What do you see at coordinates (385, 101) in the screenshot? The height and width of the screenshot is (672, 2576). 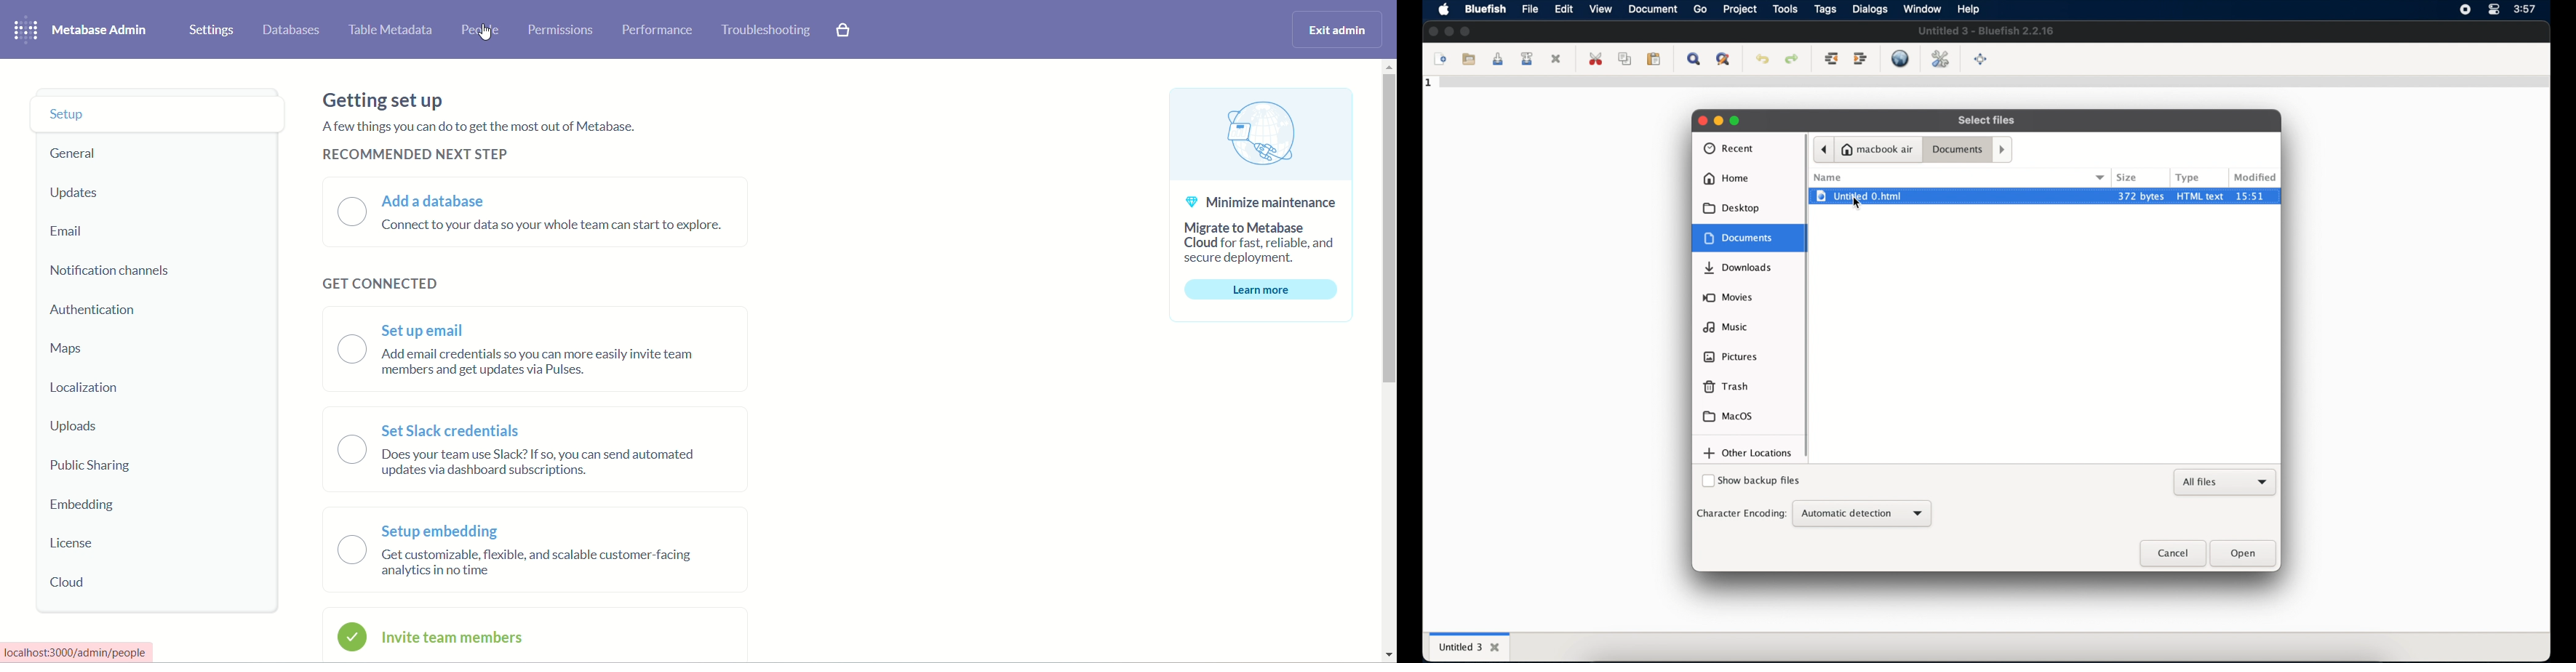 I see `getting set up` at bounding box center [385, 101].